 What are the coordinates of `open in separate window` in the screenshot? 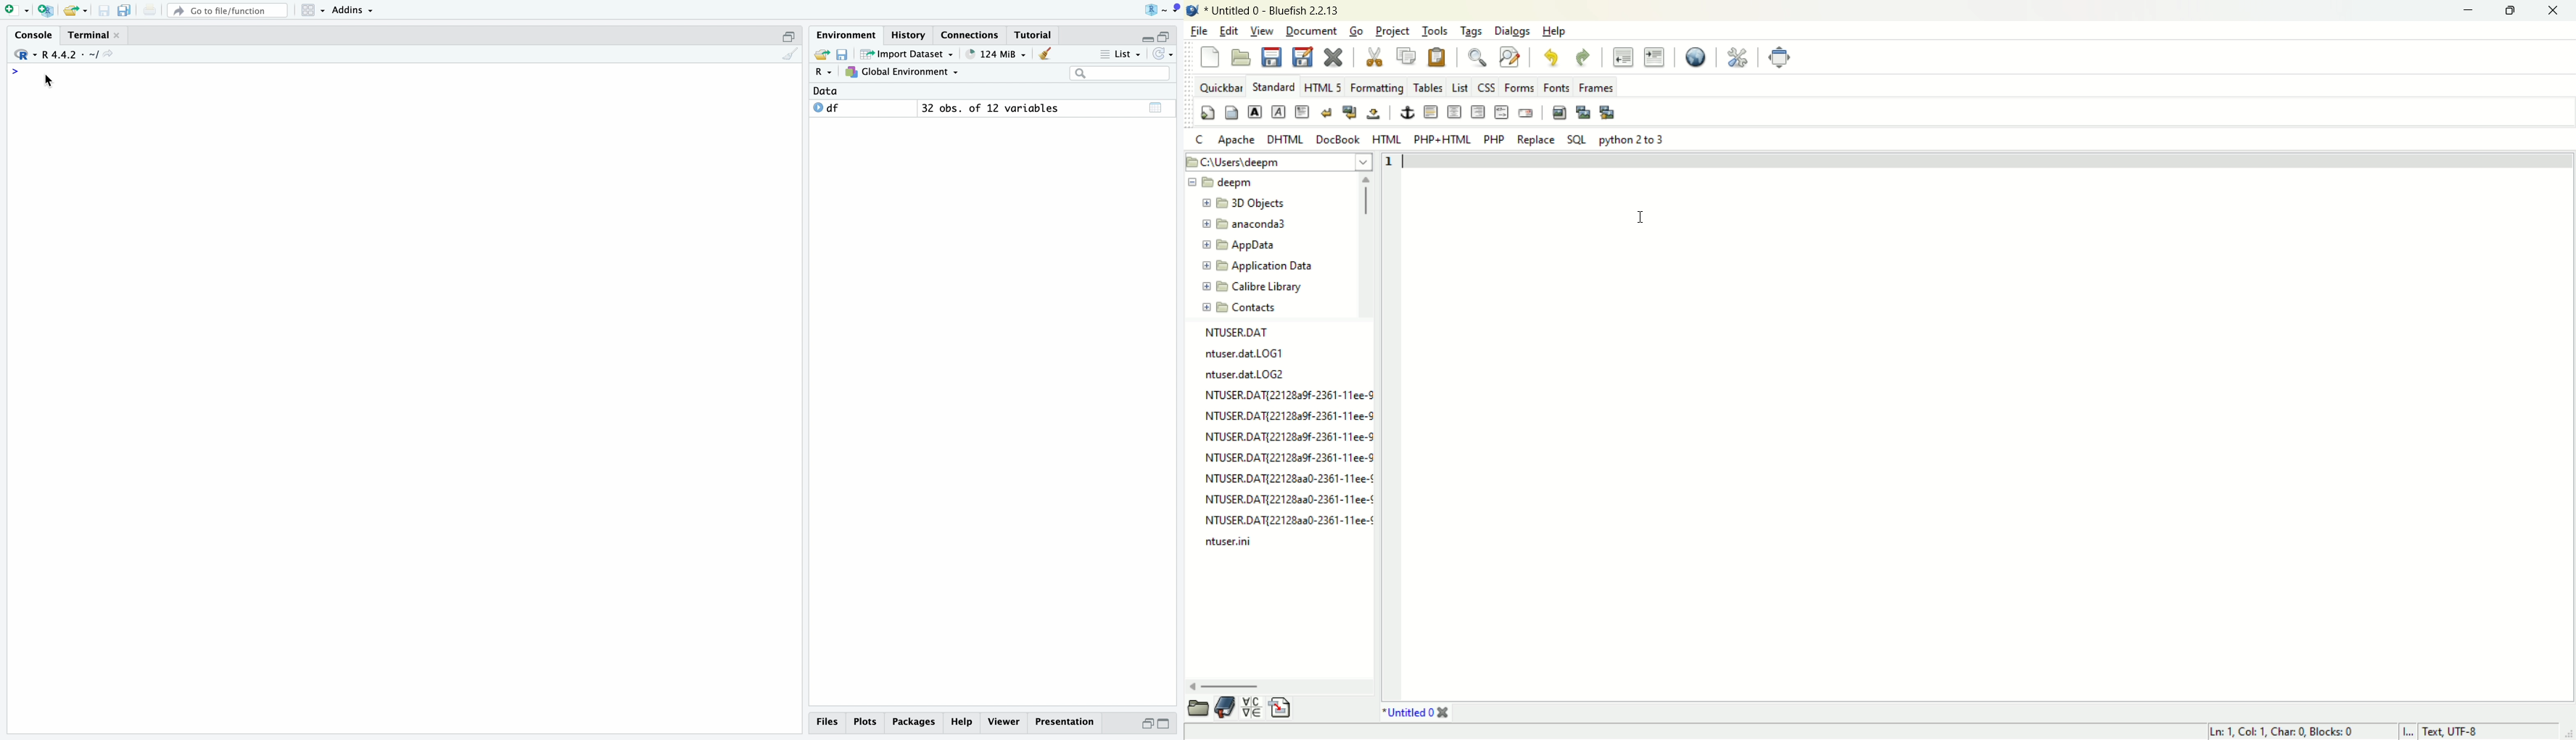 It's located at (1163, 36).